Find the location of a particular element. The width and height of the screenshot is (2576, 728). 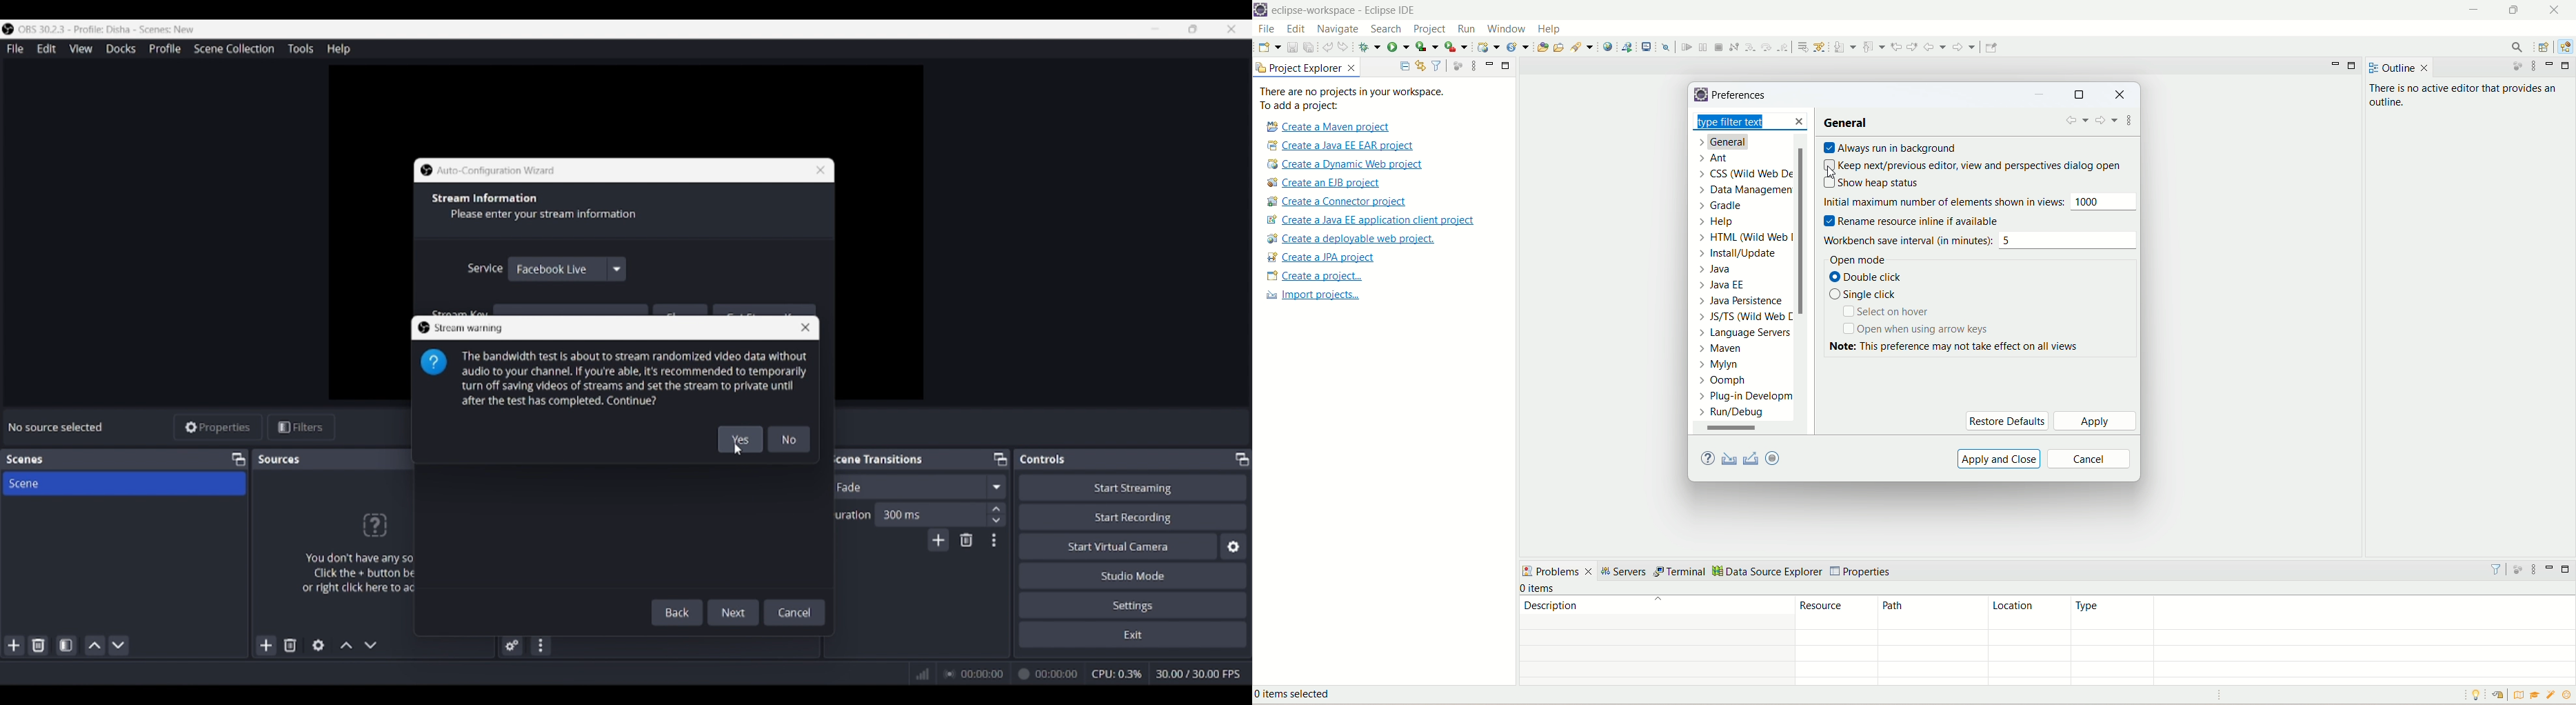

previous annotation is located at coordinates (1873, 46).